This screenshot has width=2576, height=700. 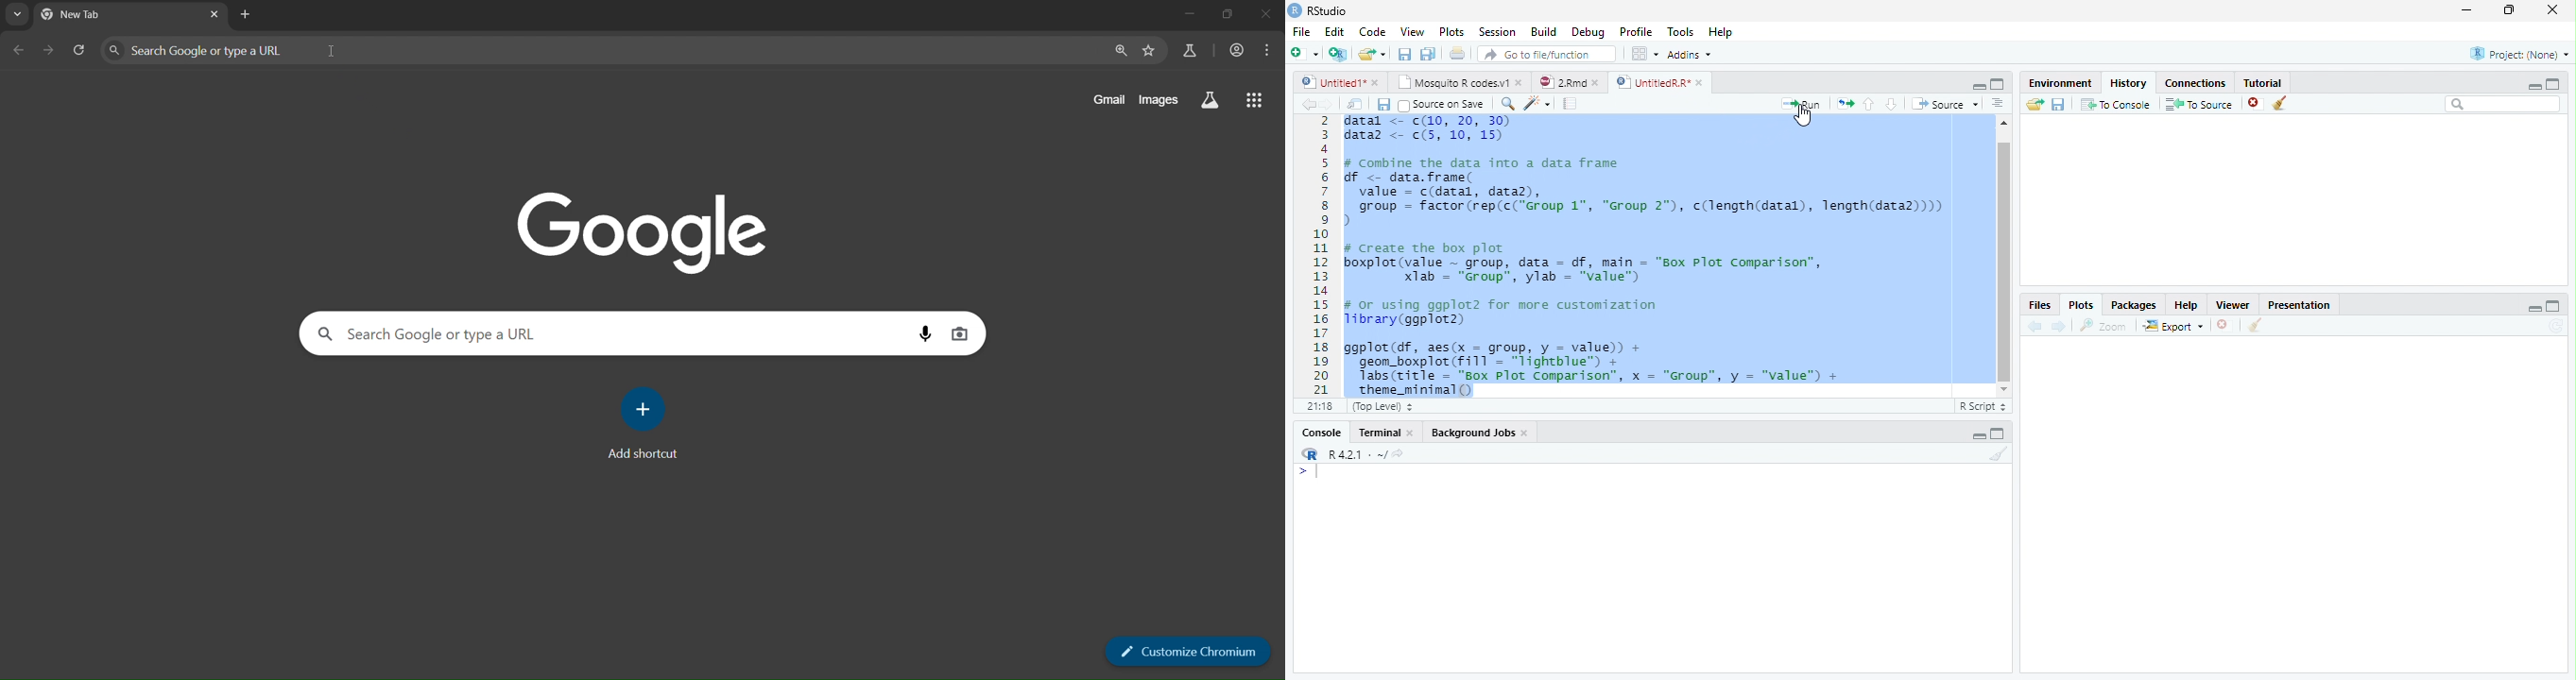 What do you see at coordinates (1319, 256) in the screenshot?
I see `Line numbers` at bounding box center [1319, 256].